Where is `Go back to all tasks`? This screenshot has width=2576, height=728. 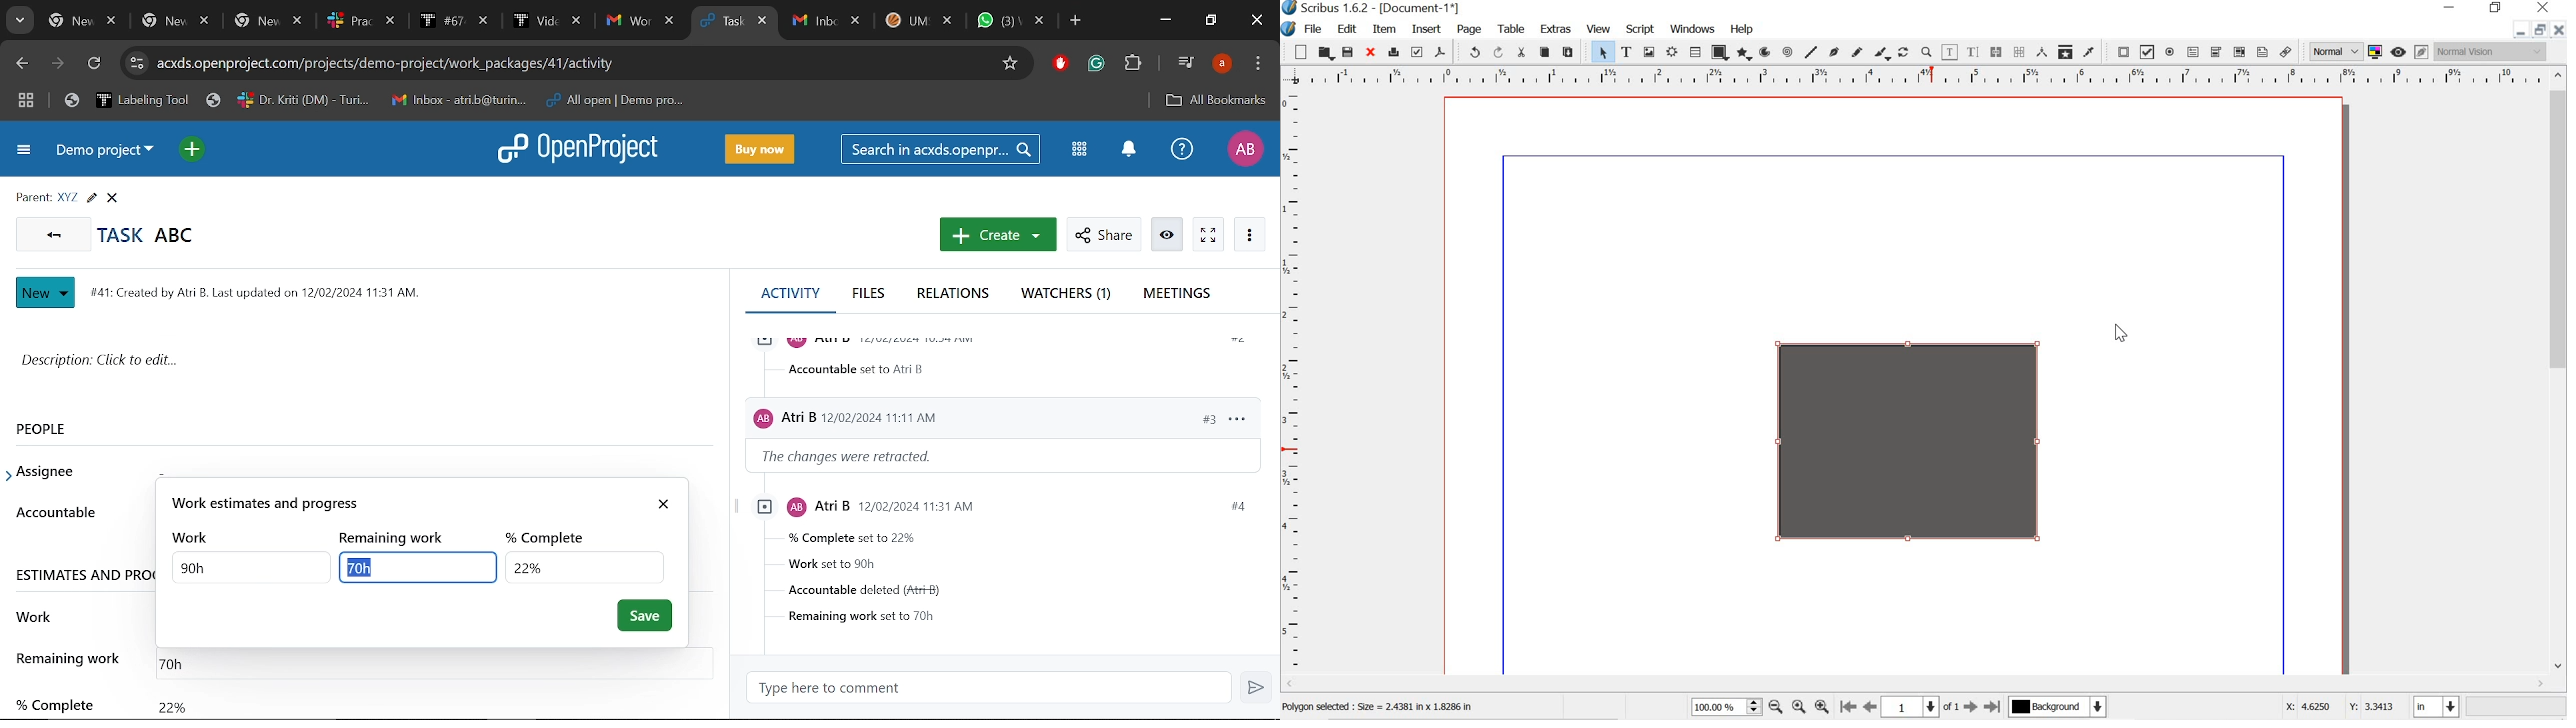 Go back to all tasks is located at coordinates (54, 235).